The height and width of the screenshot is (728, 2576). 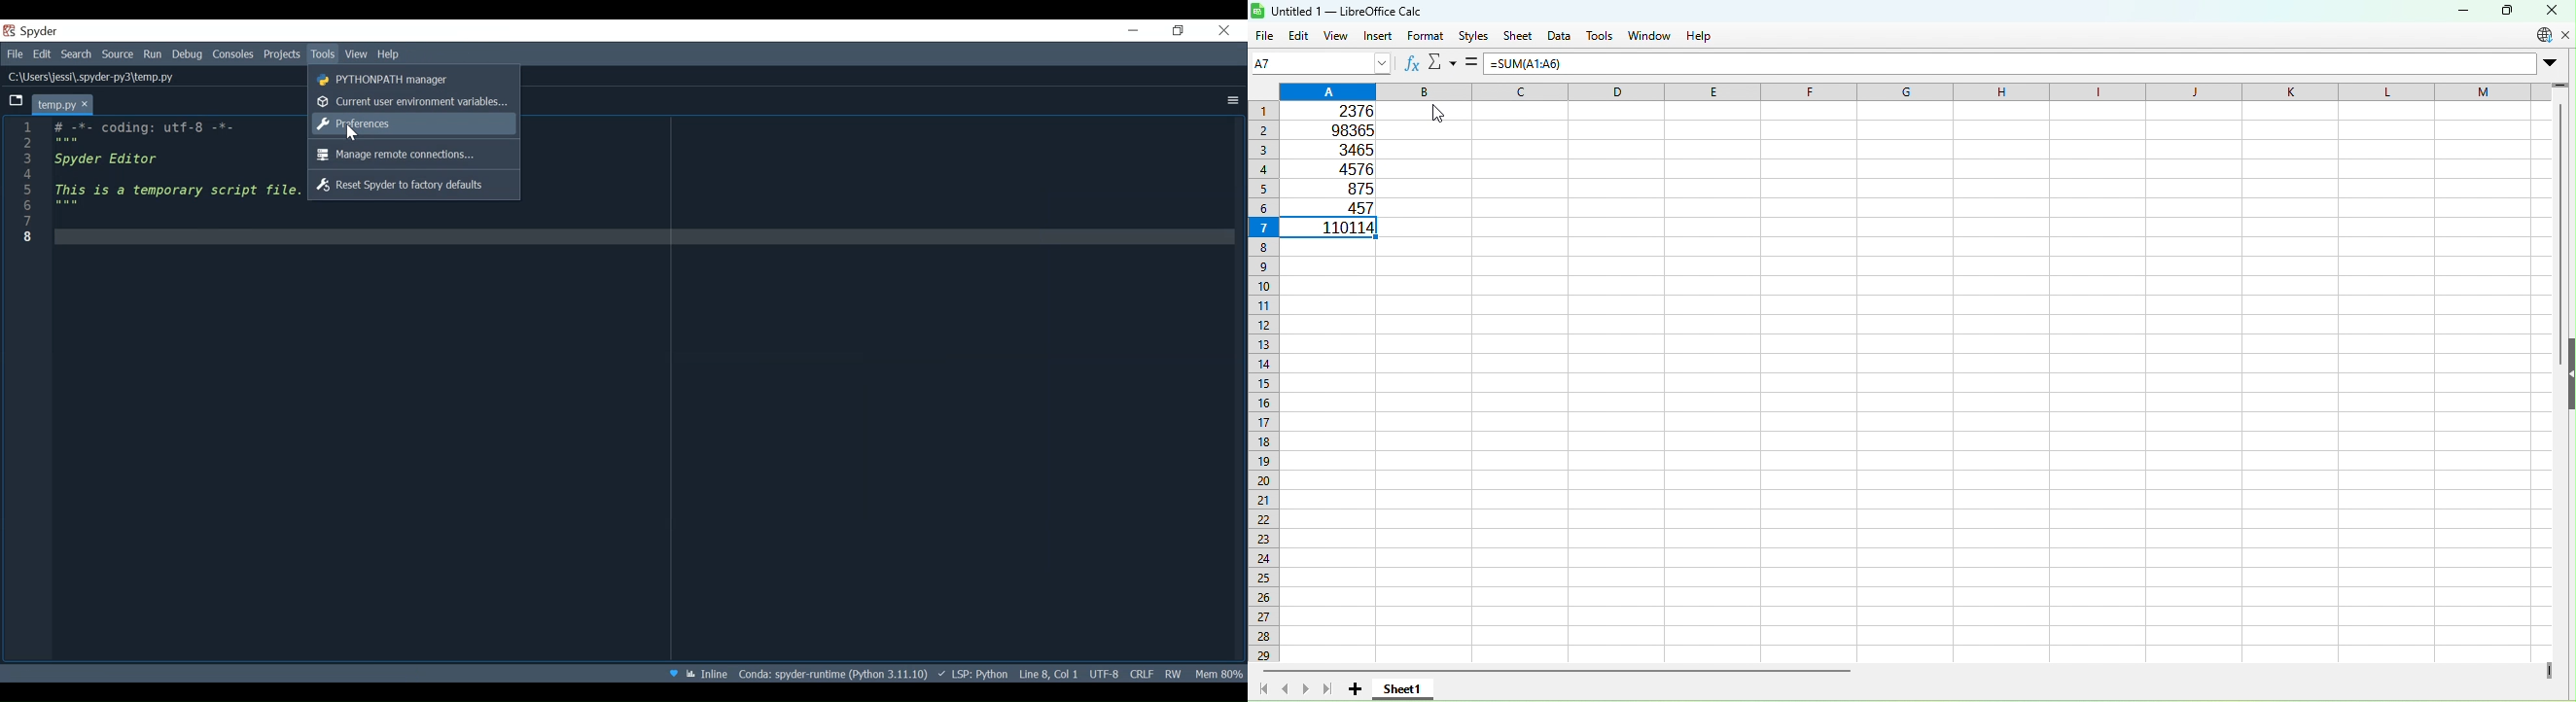 What do you see at coordinates (1345, 129) in the screenshot?
I see `98365` at bounding box center [1345, 129].